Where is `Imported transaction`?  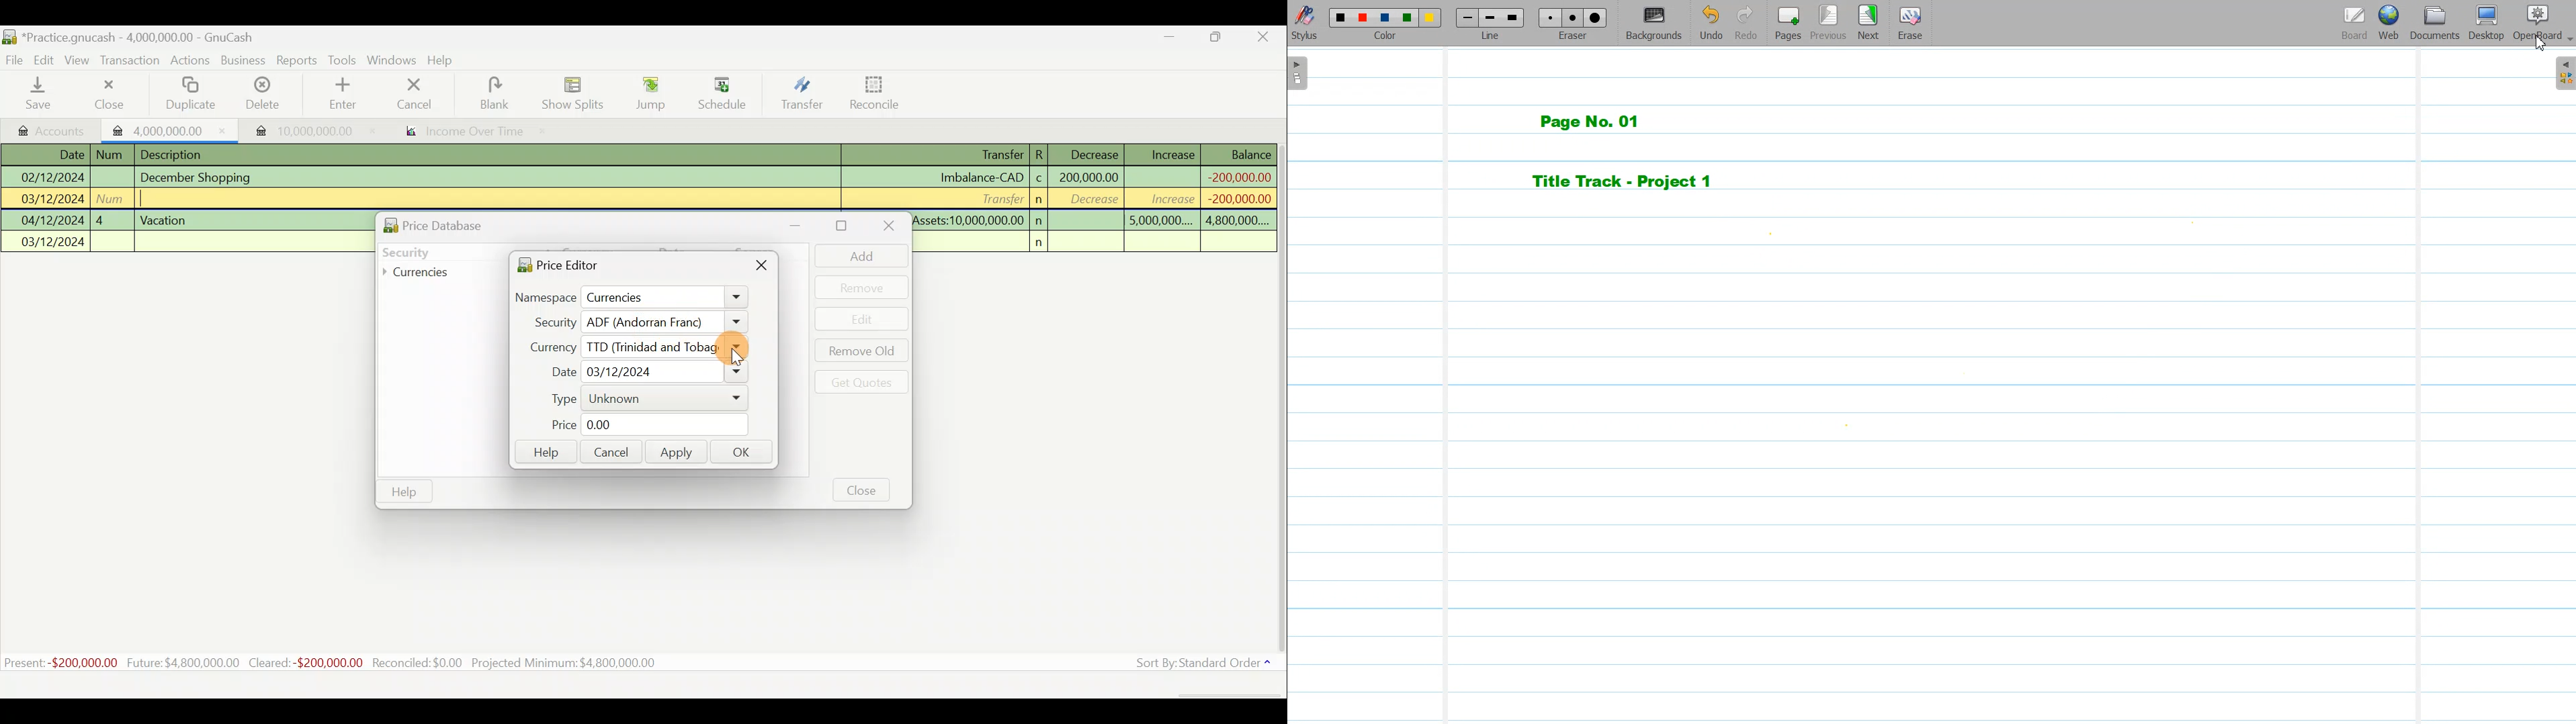 Imported transaction is located at coordinates (164, 129).